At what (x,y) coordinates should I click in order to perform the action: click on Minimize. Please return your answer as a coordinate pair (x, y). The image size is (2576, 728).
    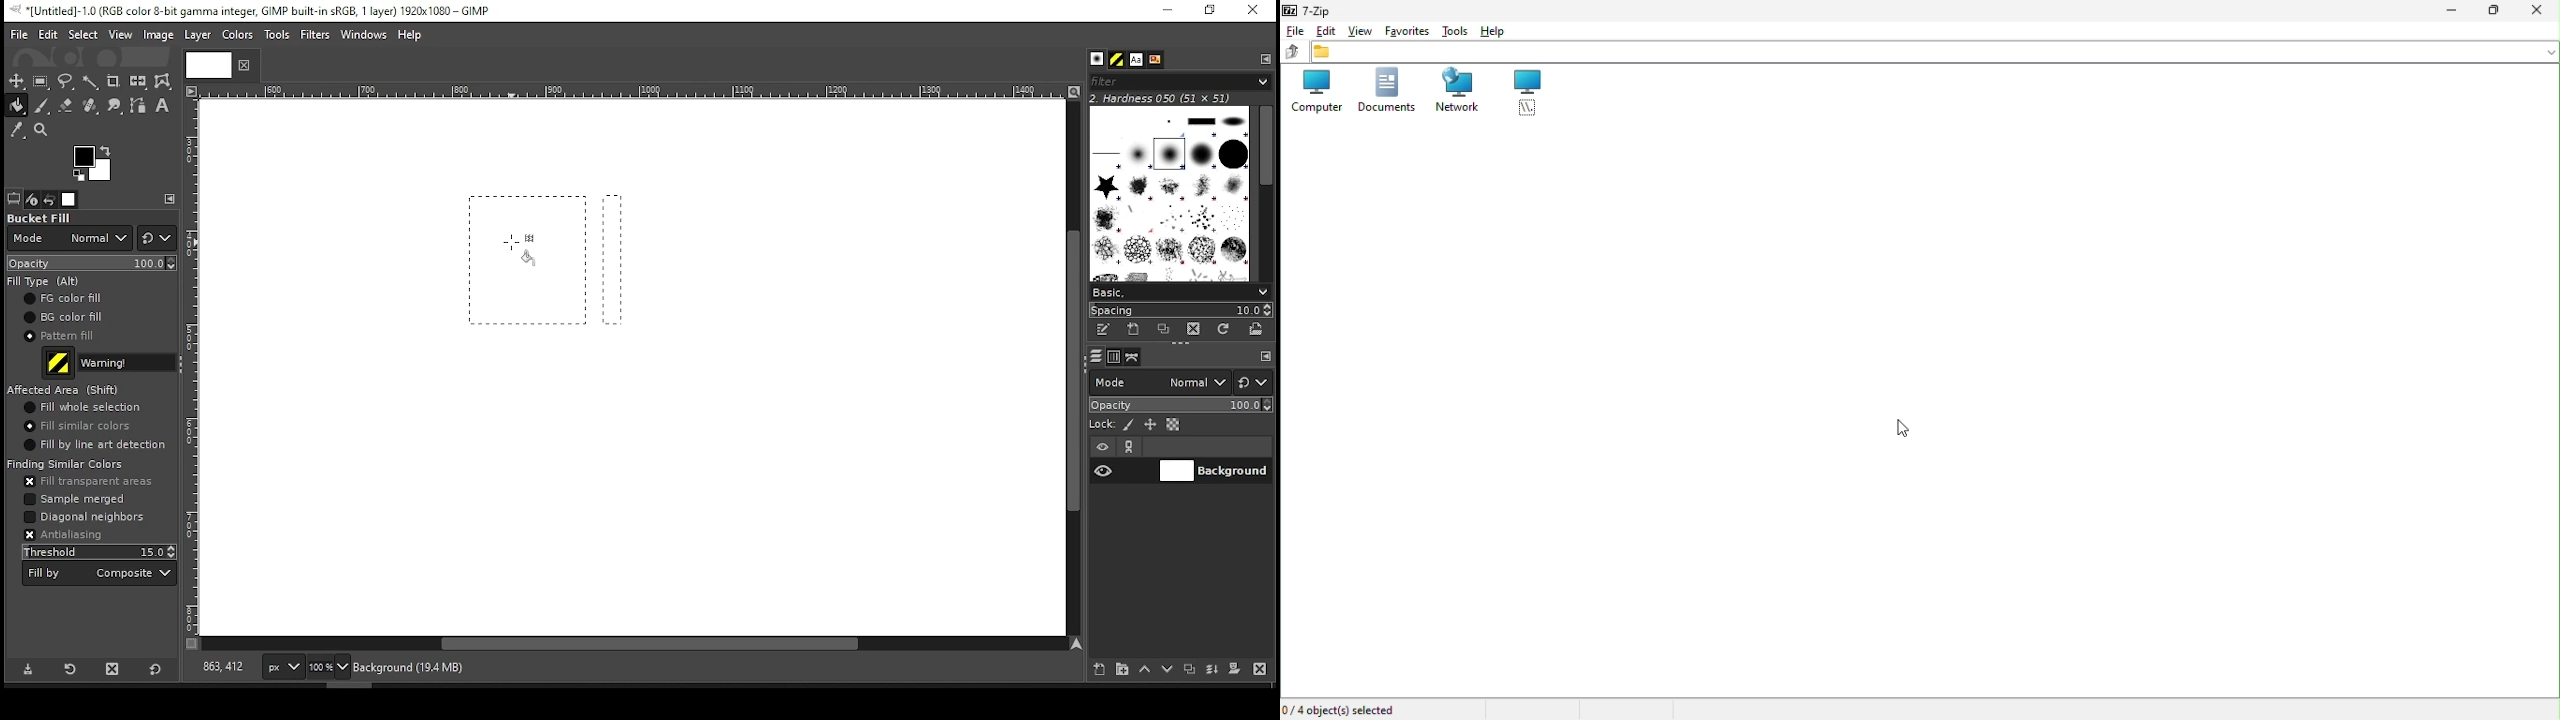
    Looking at the image, I should click on (2455, 10).